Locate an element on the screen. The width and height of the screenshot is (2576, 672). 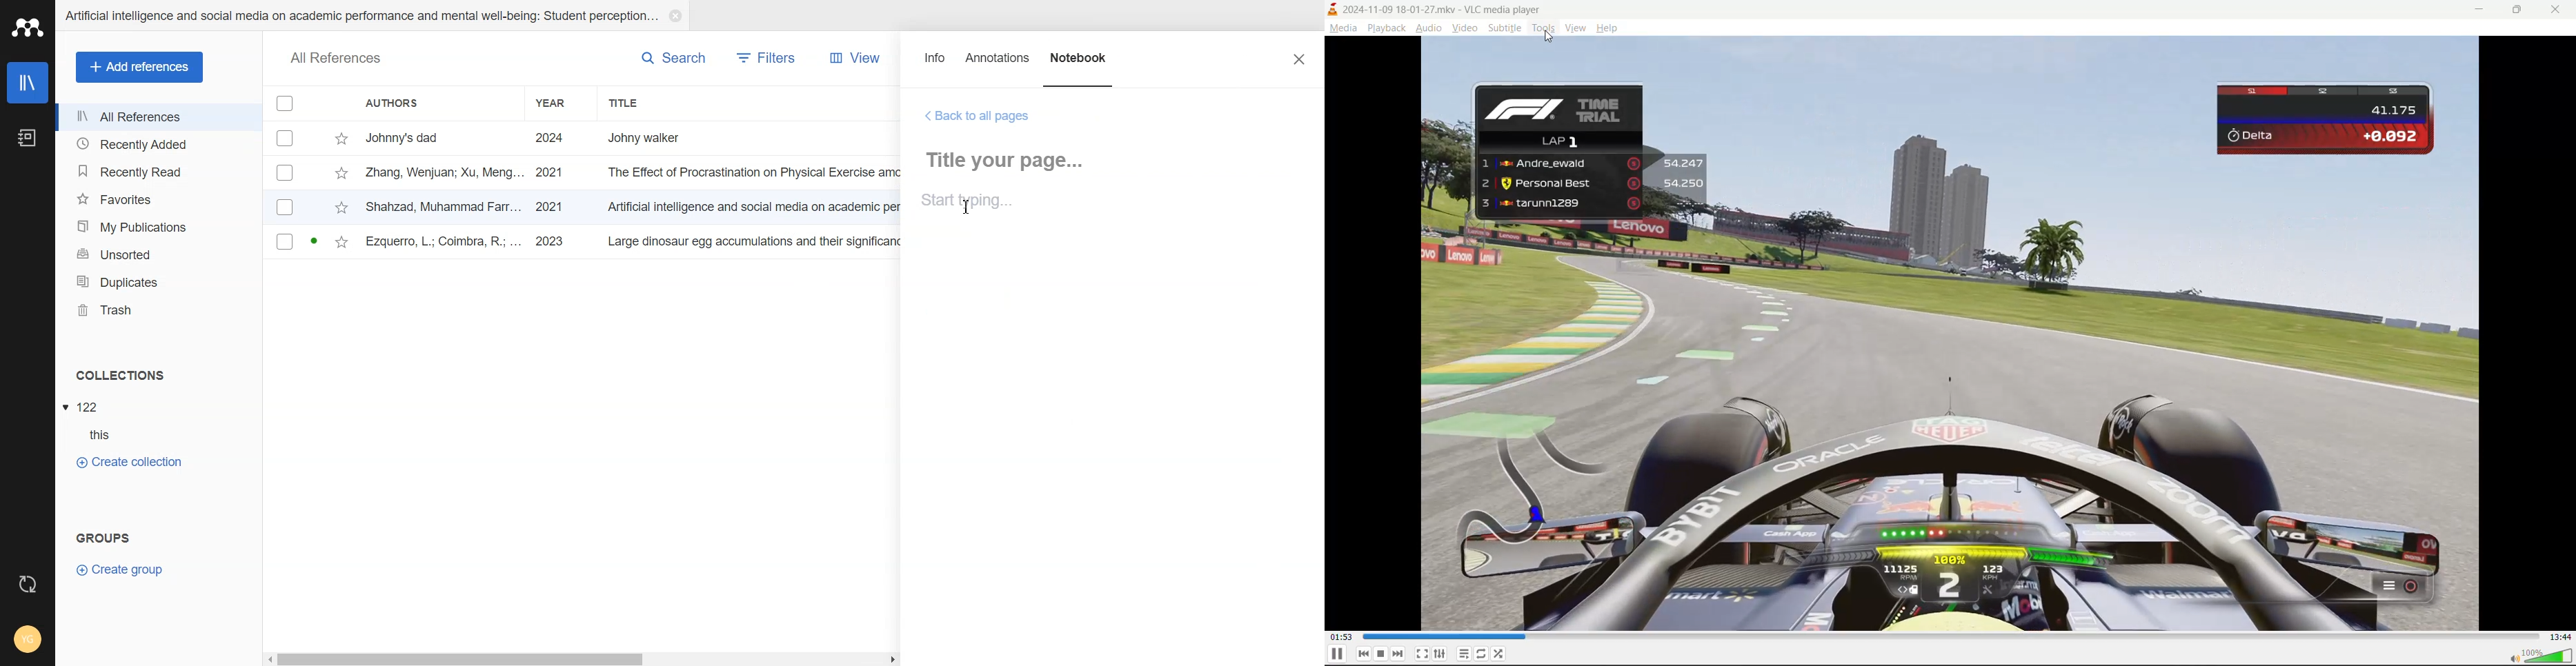
star is located at coordinates (341, 209).